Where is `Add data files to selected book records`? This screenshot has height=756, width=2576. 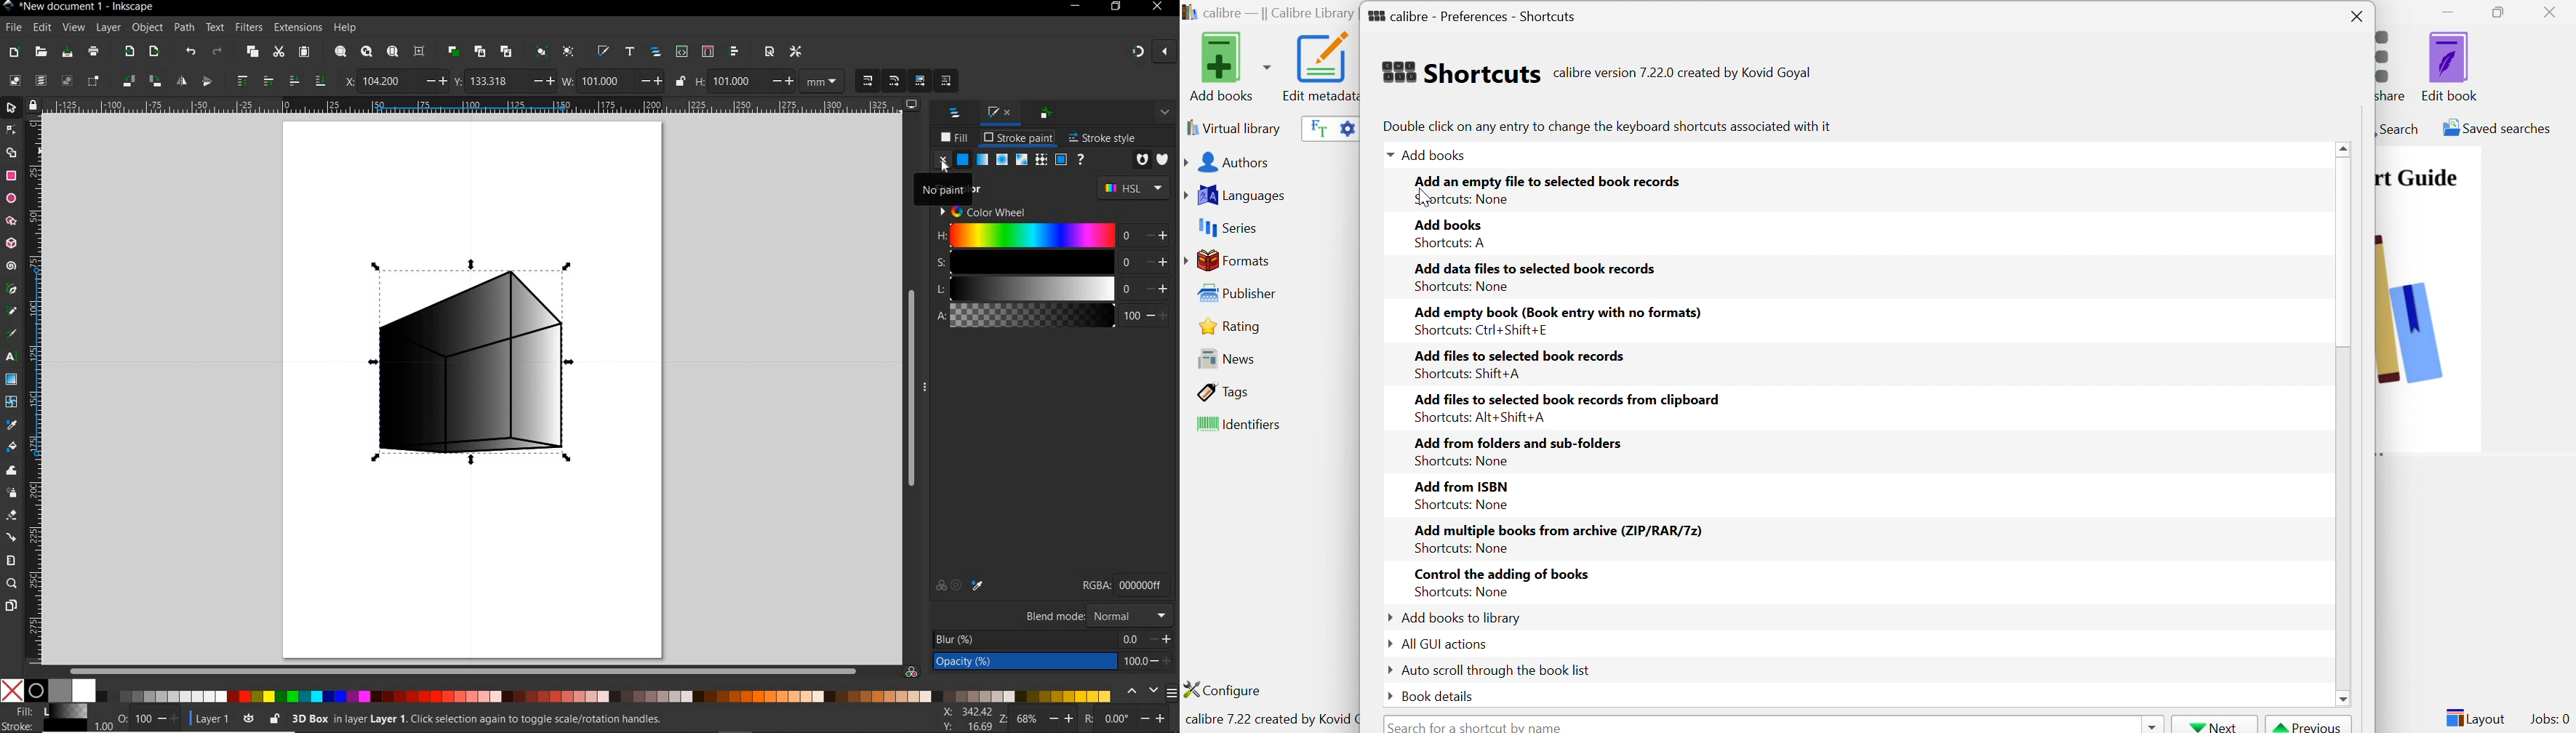 Add data files to selected book records is located at coordinates (1538, 268).